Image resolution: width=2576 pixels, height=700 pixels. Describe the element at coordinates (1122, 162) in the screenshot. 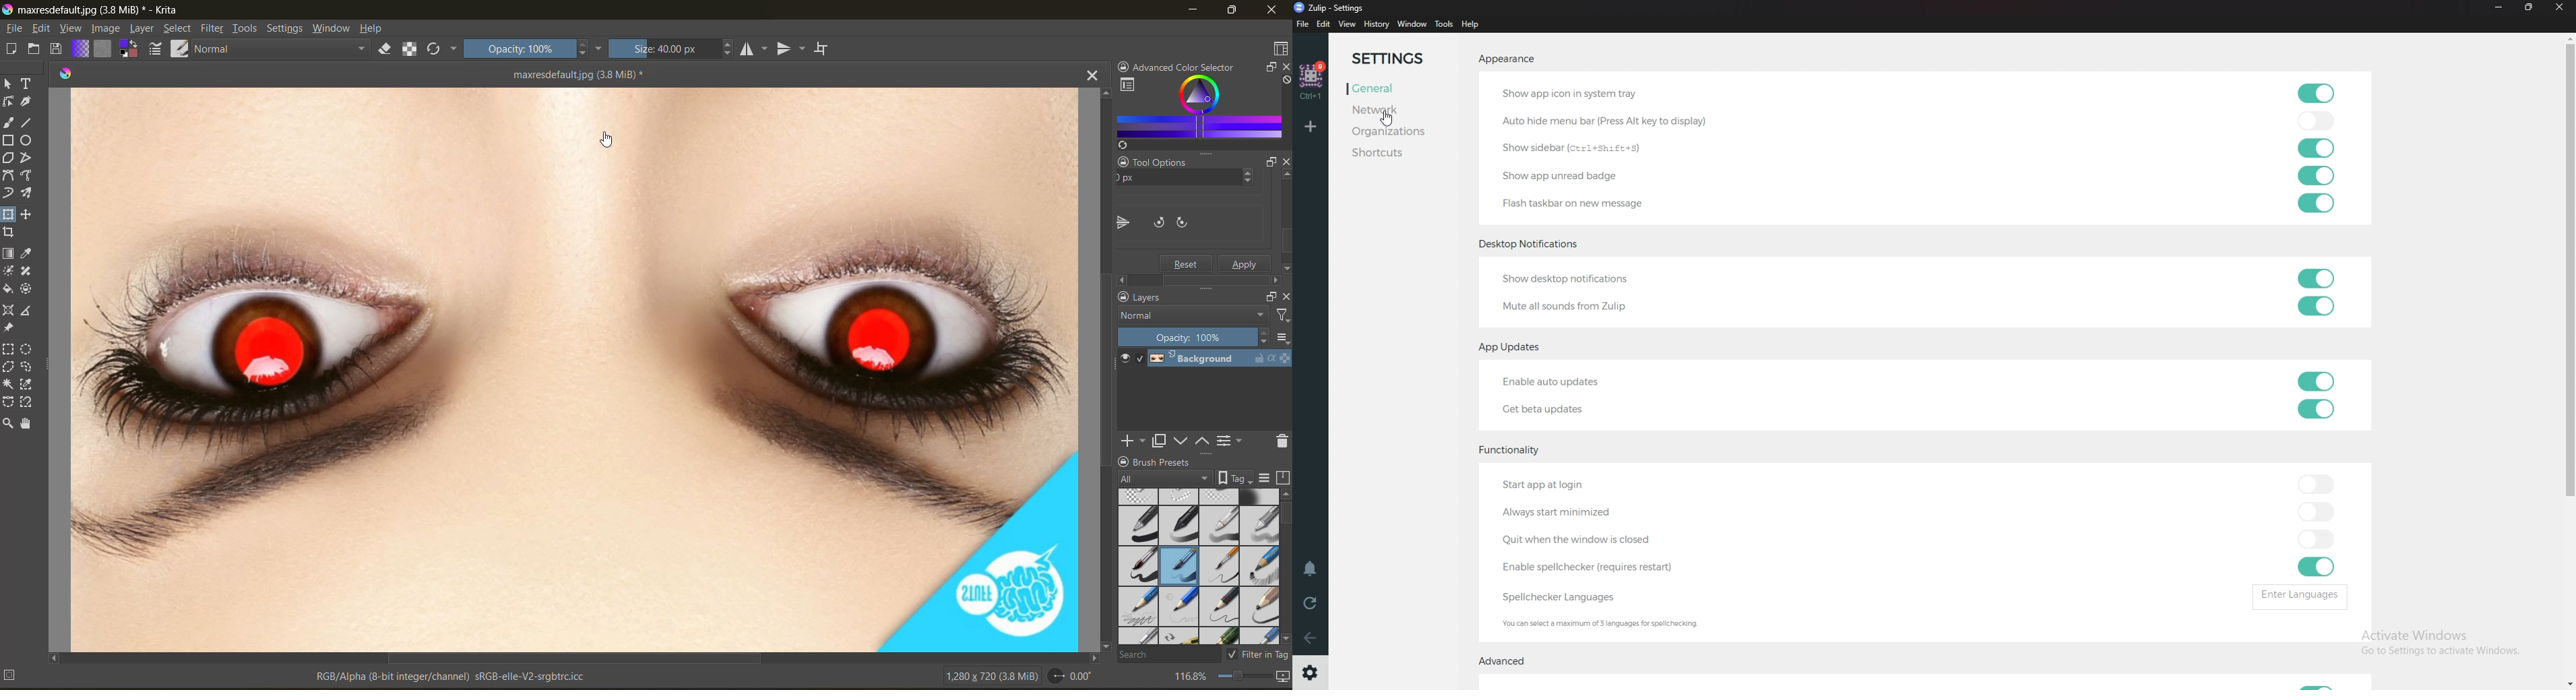

I see `lock docker` at that location.